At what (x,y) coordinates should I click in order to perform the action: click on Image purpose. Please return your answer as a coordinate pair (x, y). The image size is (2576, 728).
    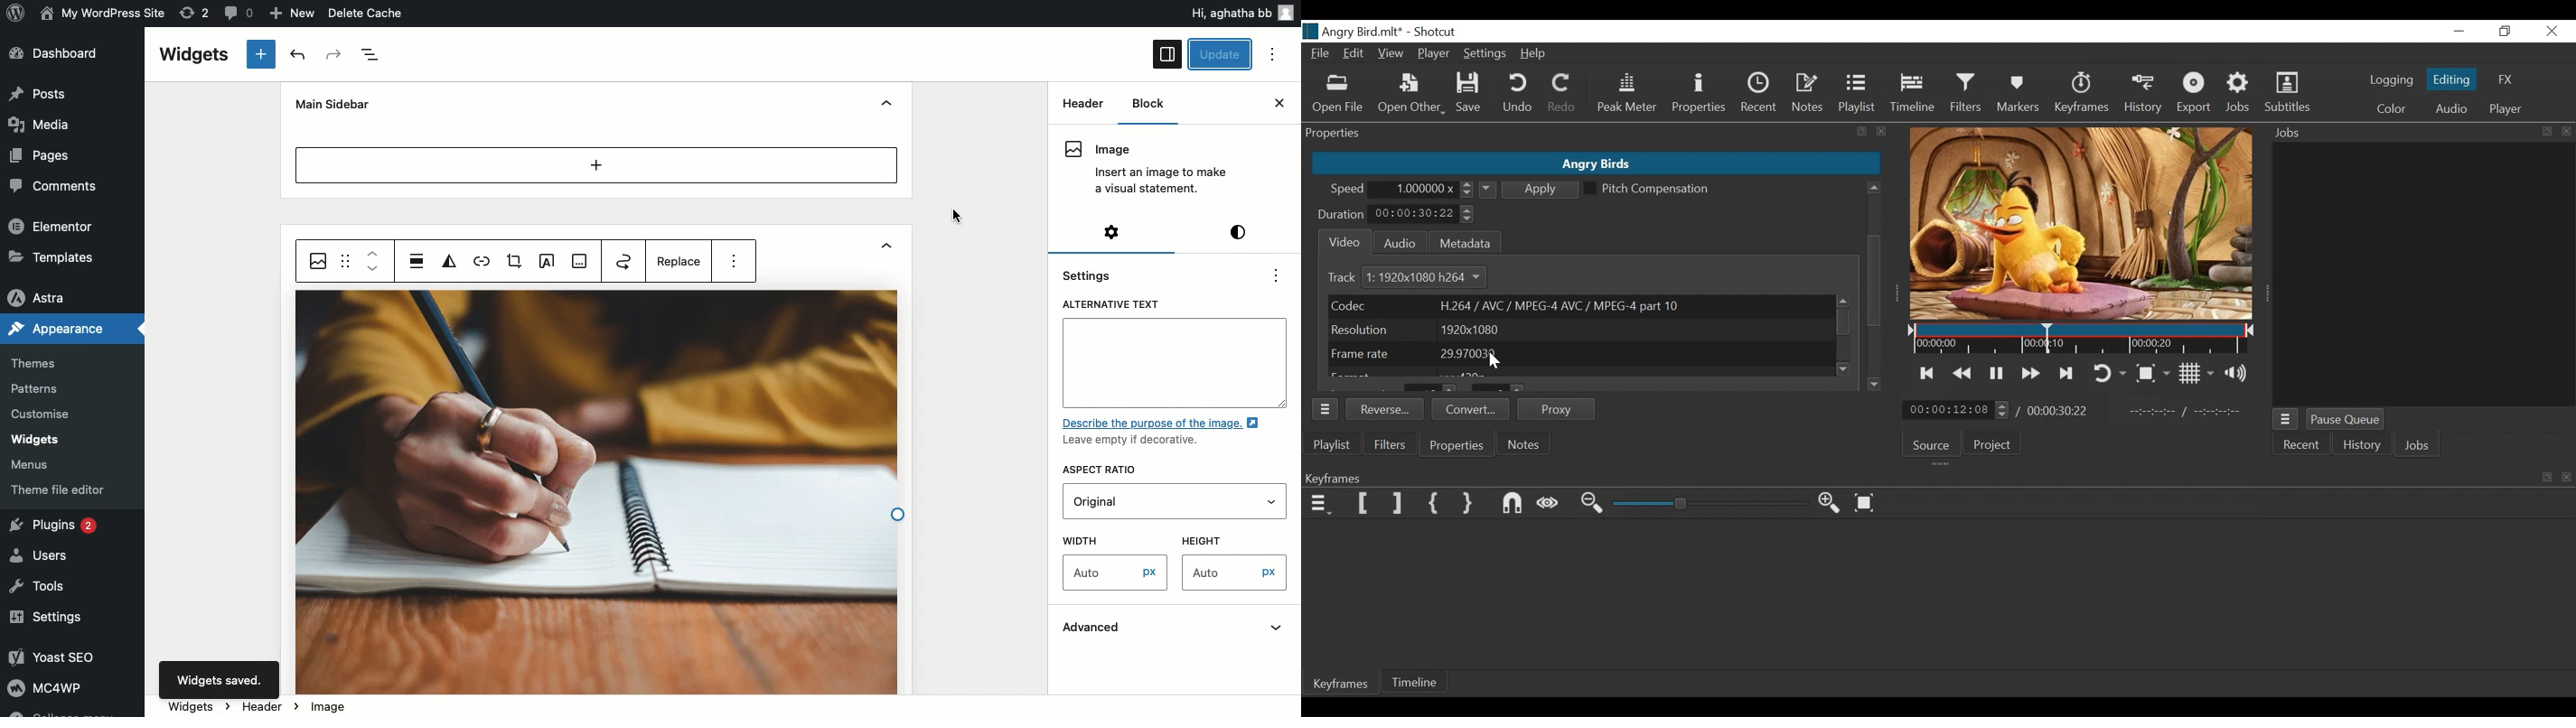
    Looking at the image, I should click on (1166, 433).